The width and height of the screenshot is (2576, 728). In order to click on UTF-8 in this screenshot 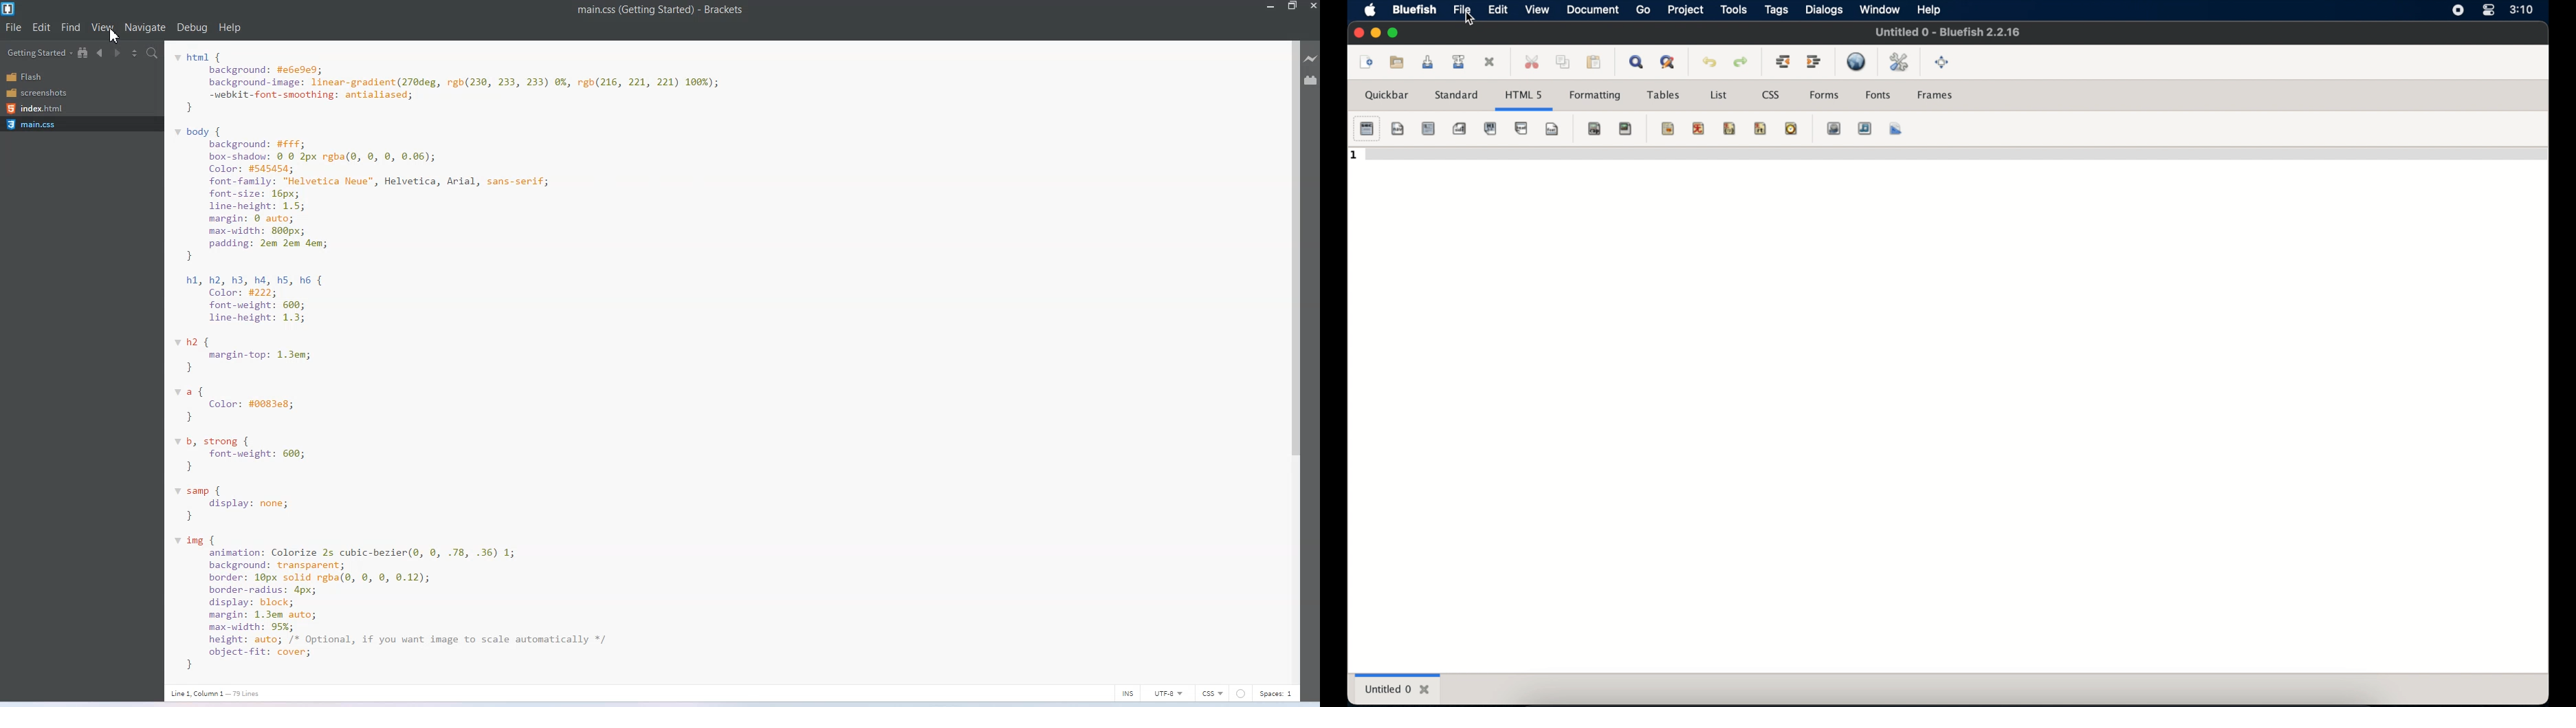, I will do `click(1169, 693)`.